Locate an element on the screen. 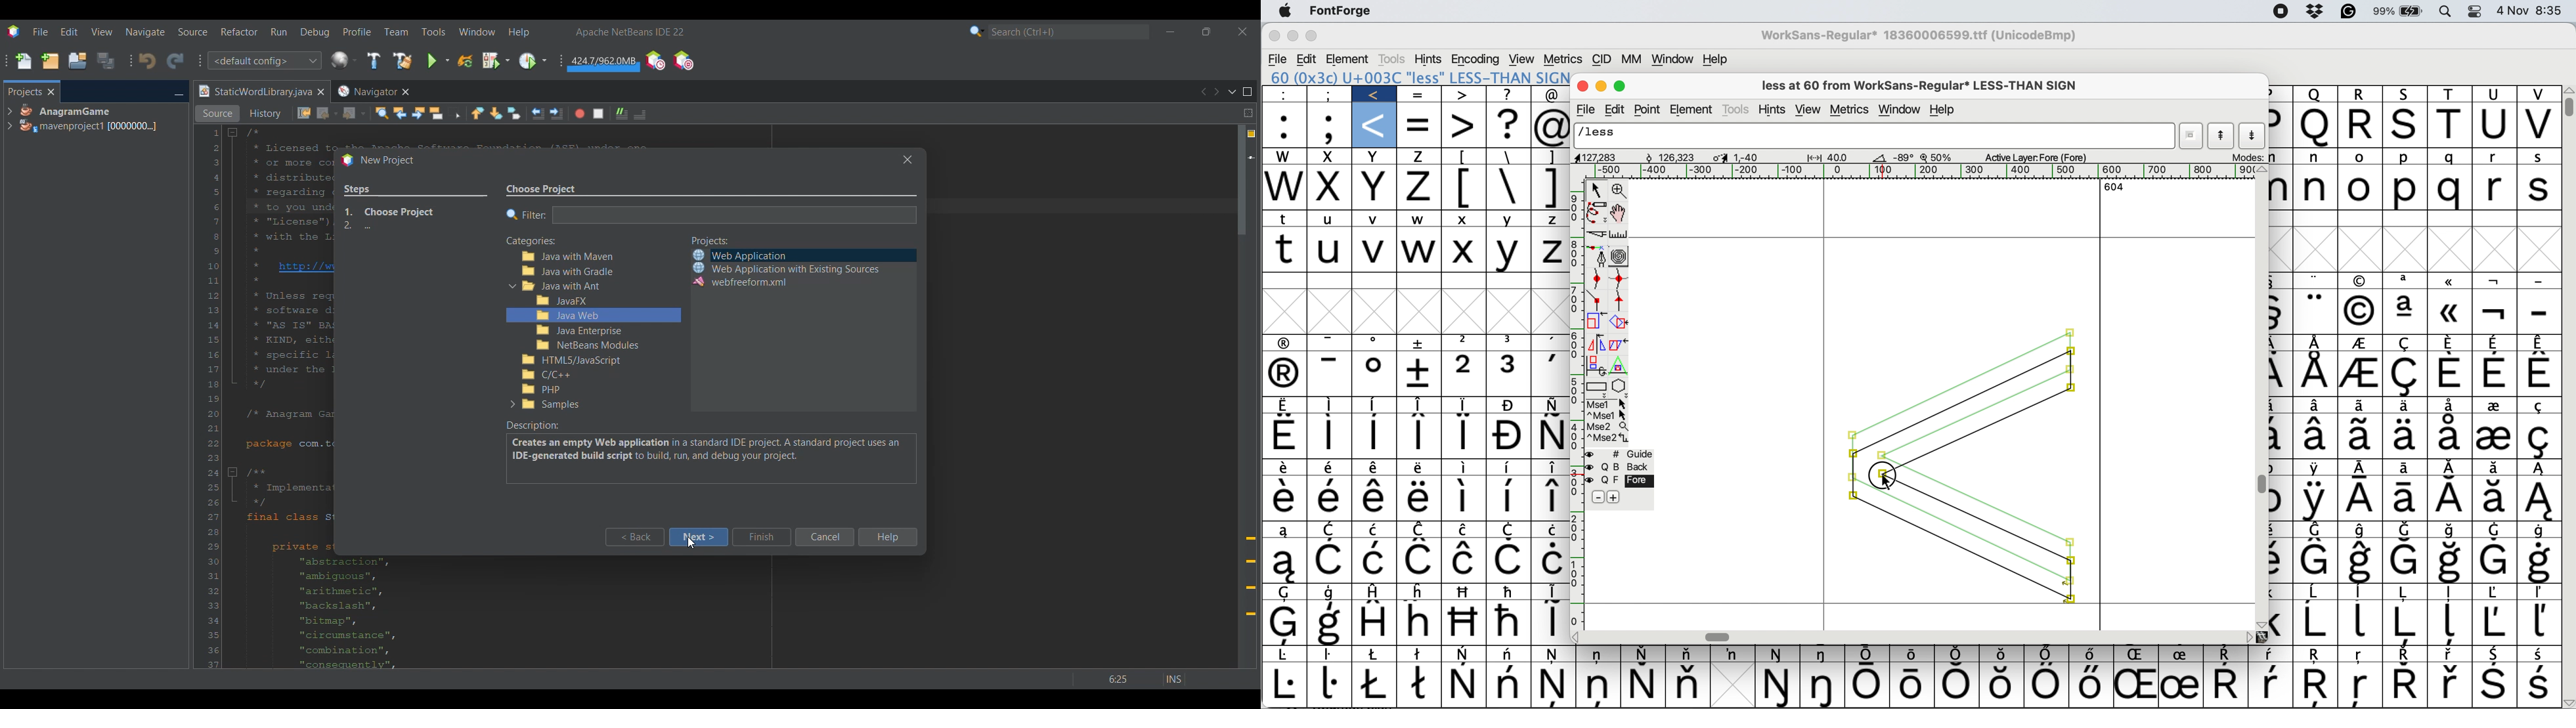 This screenshot has width=2576, height=728. s is located at coordinates (2407, 126).